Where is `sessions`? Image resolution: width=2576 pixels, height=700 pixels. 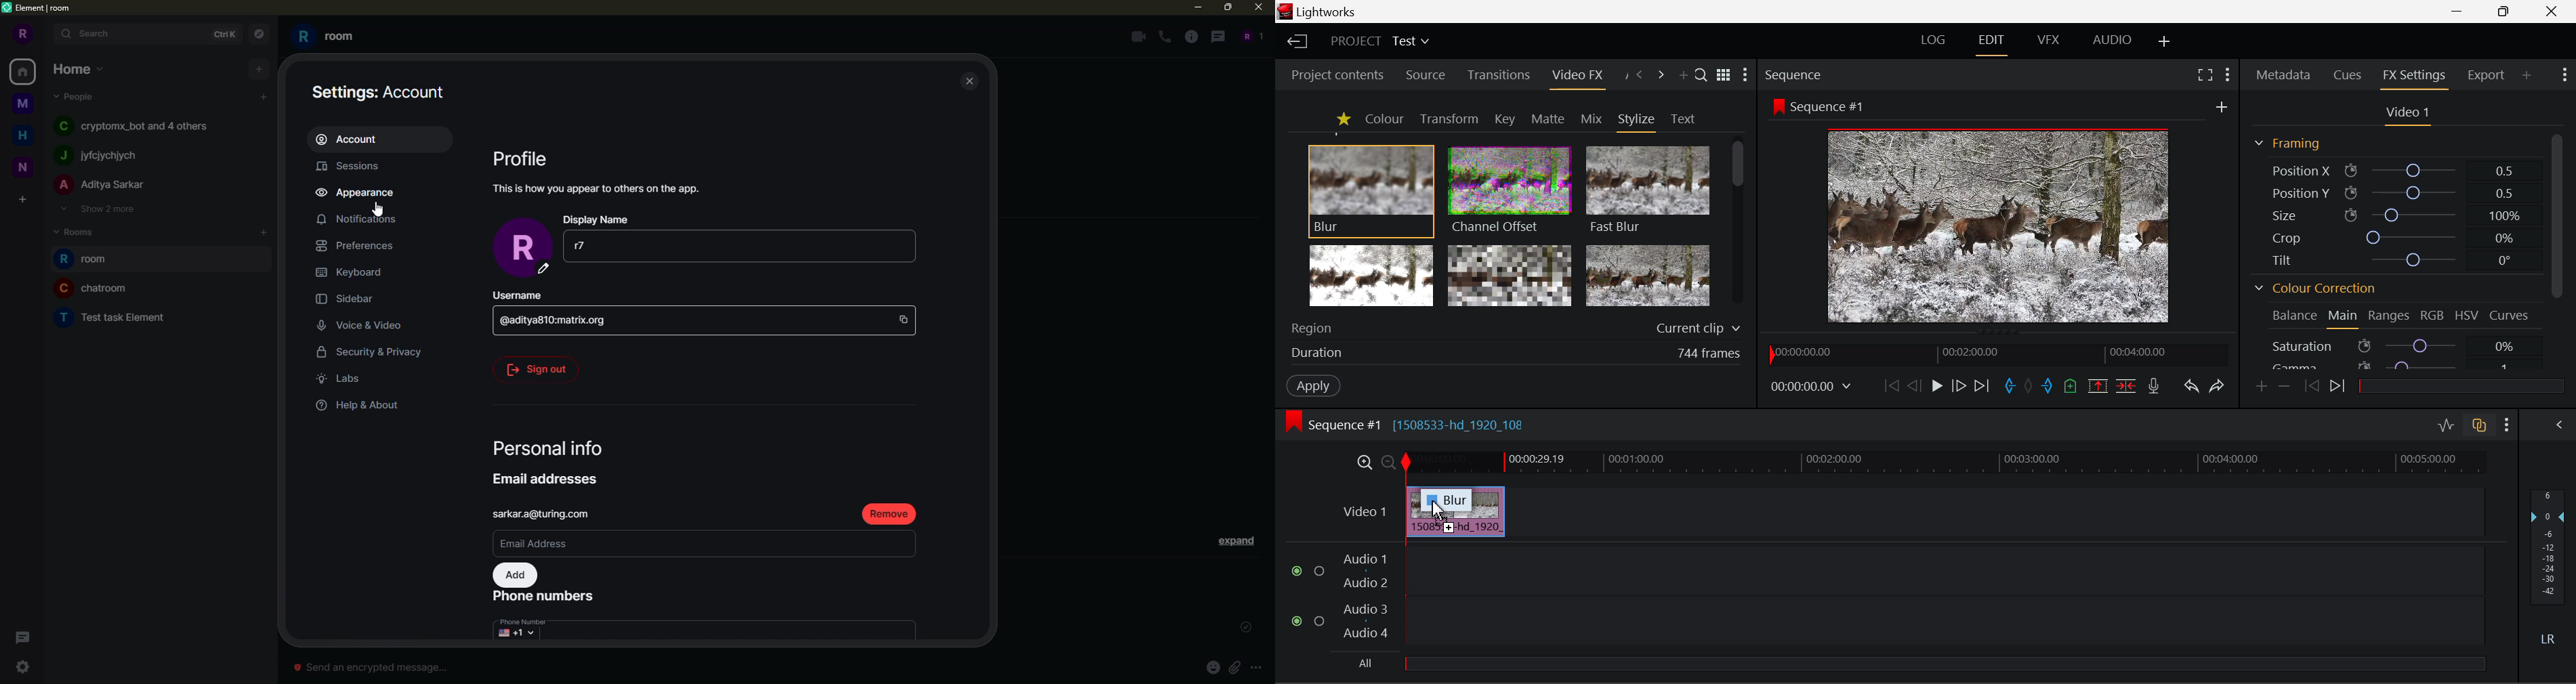
sessions is located at coordinates (356, 165).